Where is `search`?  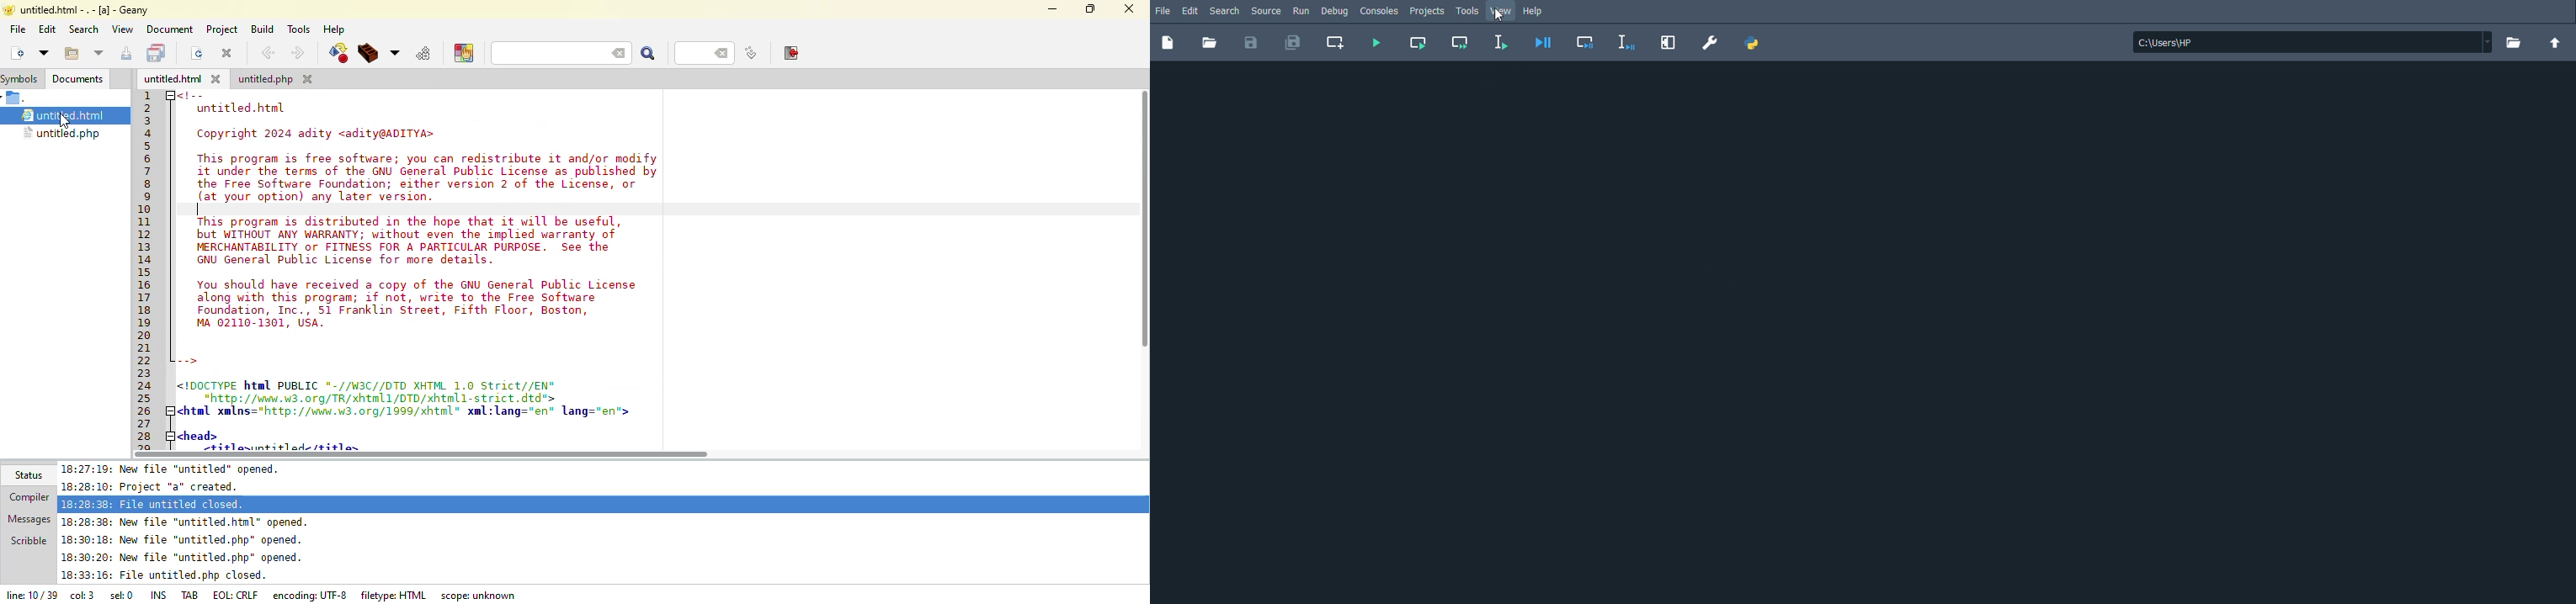
search is located at coordinates (559, 53).